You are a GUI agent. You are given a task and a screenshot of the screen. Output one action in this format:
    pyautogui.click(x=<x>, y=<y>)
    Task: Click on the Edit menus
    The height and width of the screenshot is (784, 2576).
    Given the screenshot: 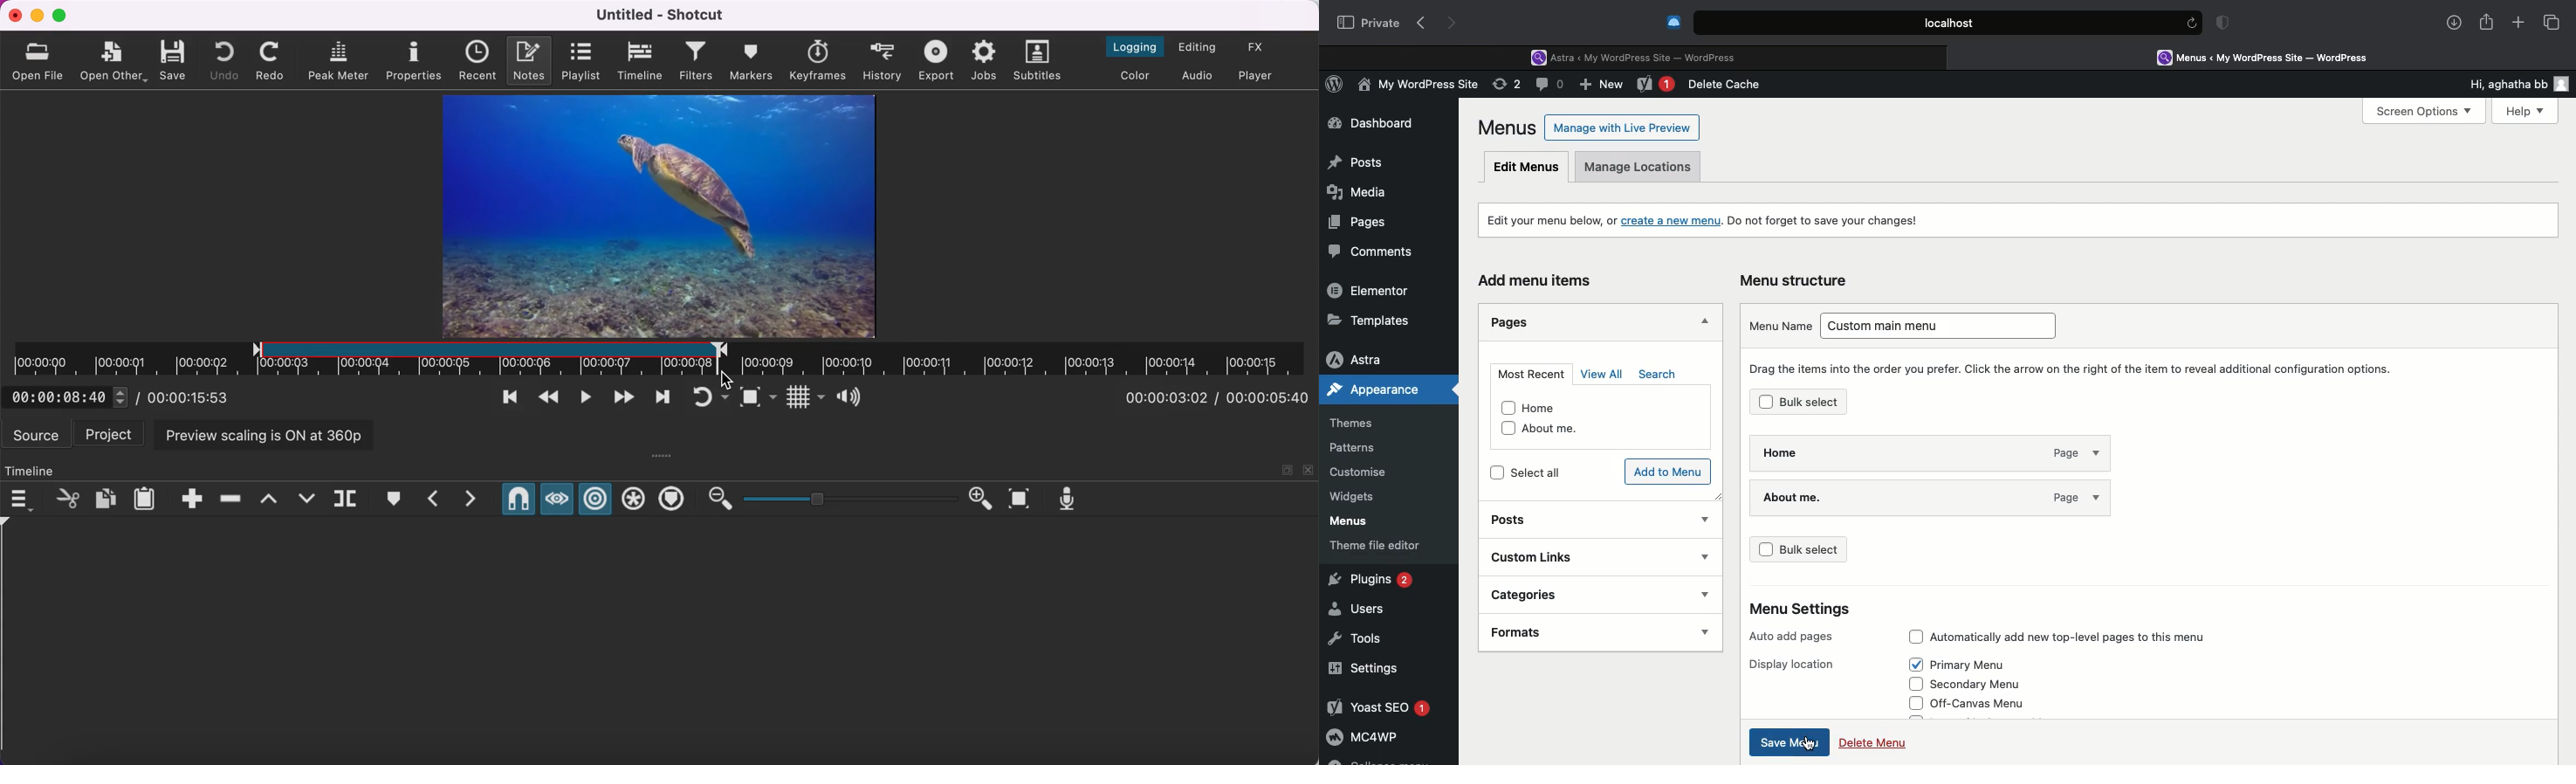 What is the action you would take?
    pyautogui.click(x=1528, y=166)
    